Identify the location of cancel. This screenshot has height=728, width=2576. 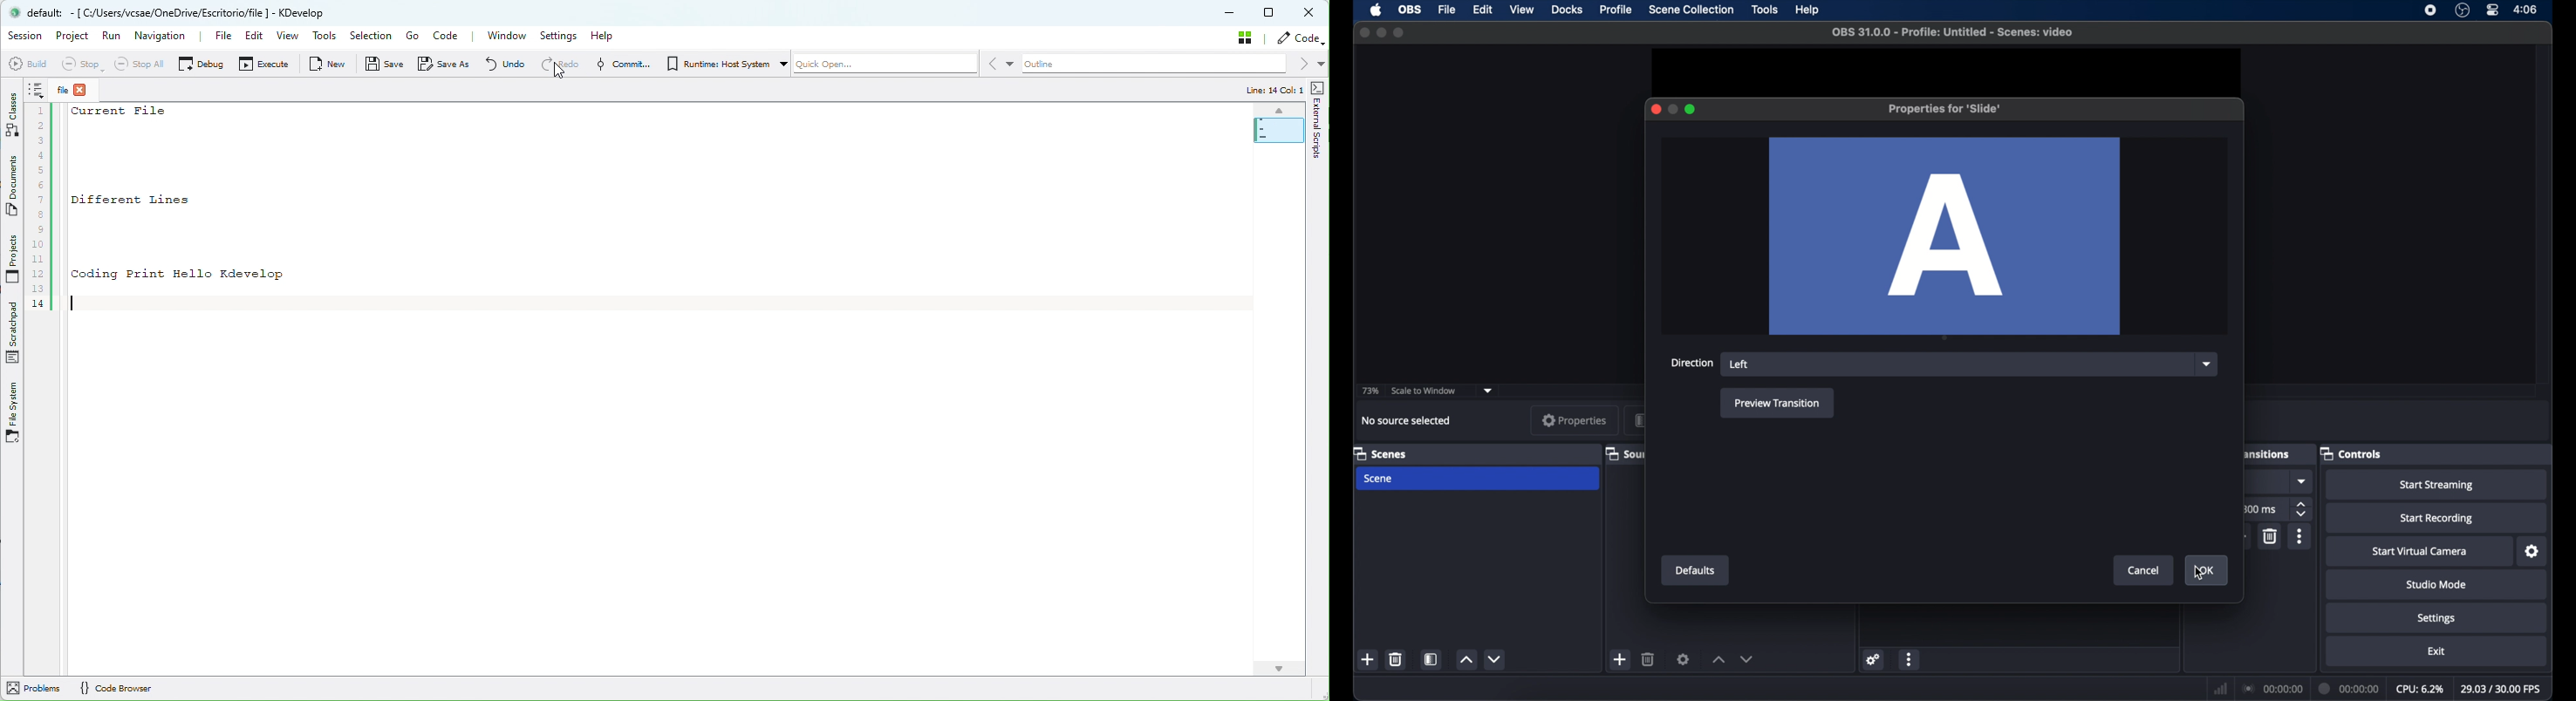
(2145, 571).